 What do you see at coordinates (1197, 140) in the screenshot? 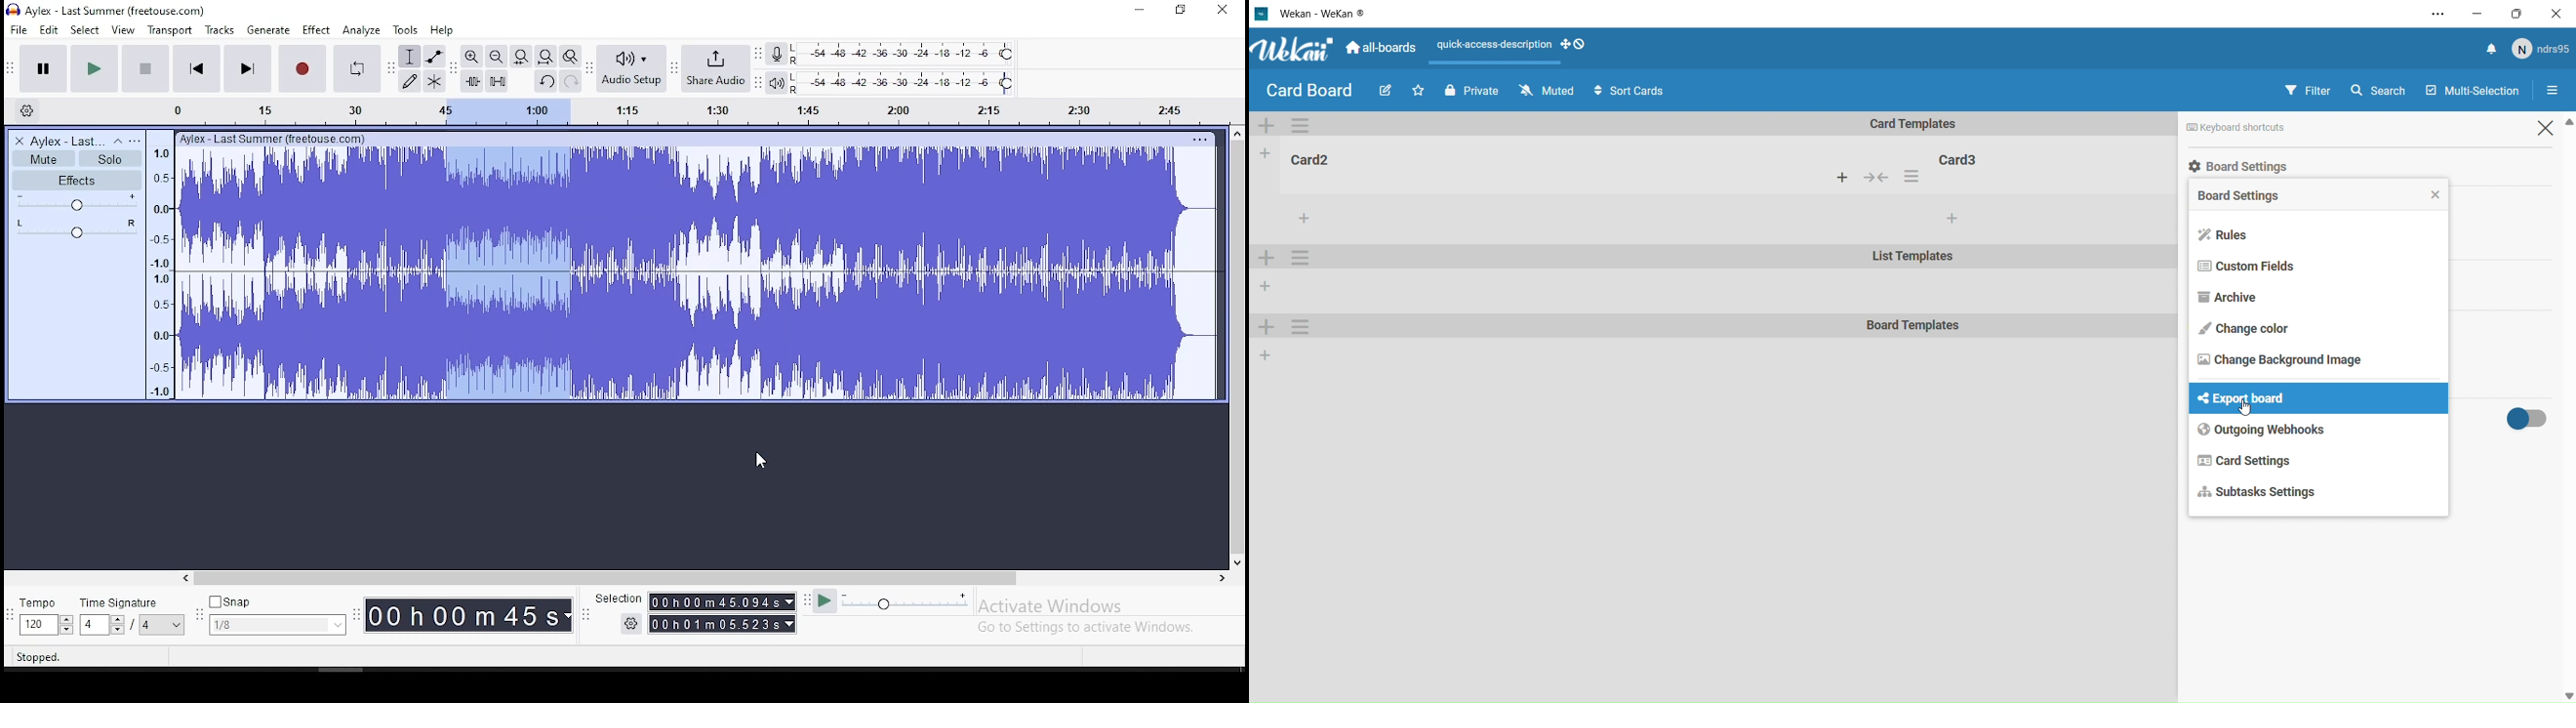
I see `track options` at bounding box center [1197, 140].